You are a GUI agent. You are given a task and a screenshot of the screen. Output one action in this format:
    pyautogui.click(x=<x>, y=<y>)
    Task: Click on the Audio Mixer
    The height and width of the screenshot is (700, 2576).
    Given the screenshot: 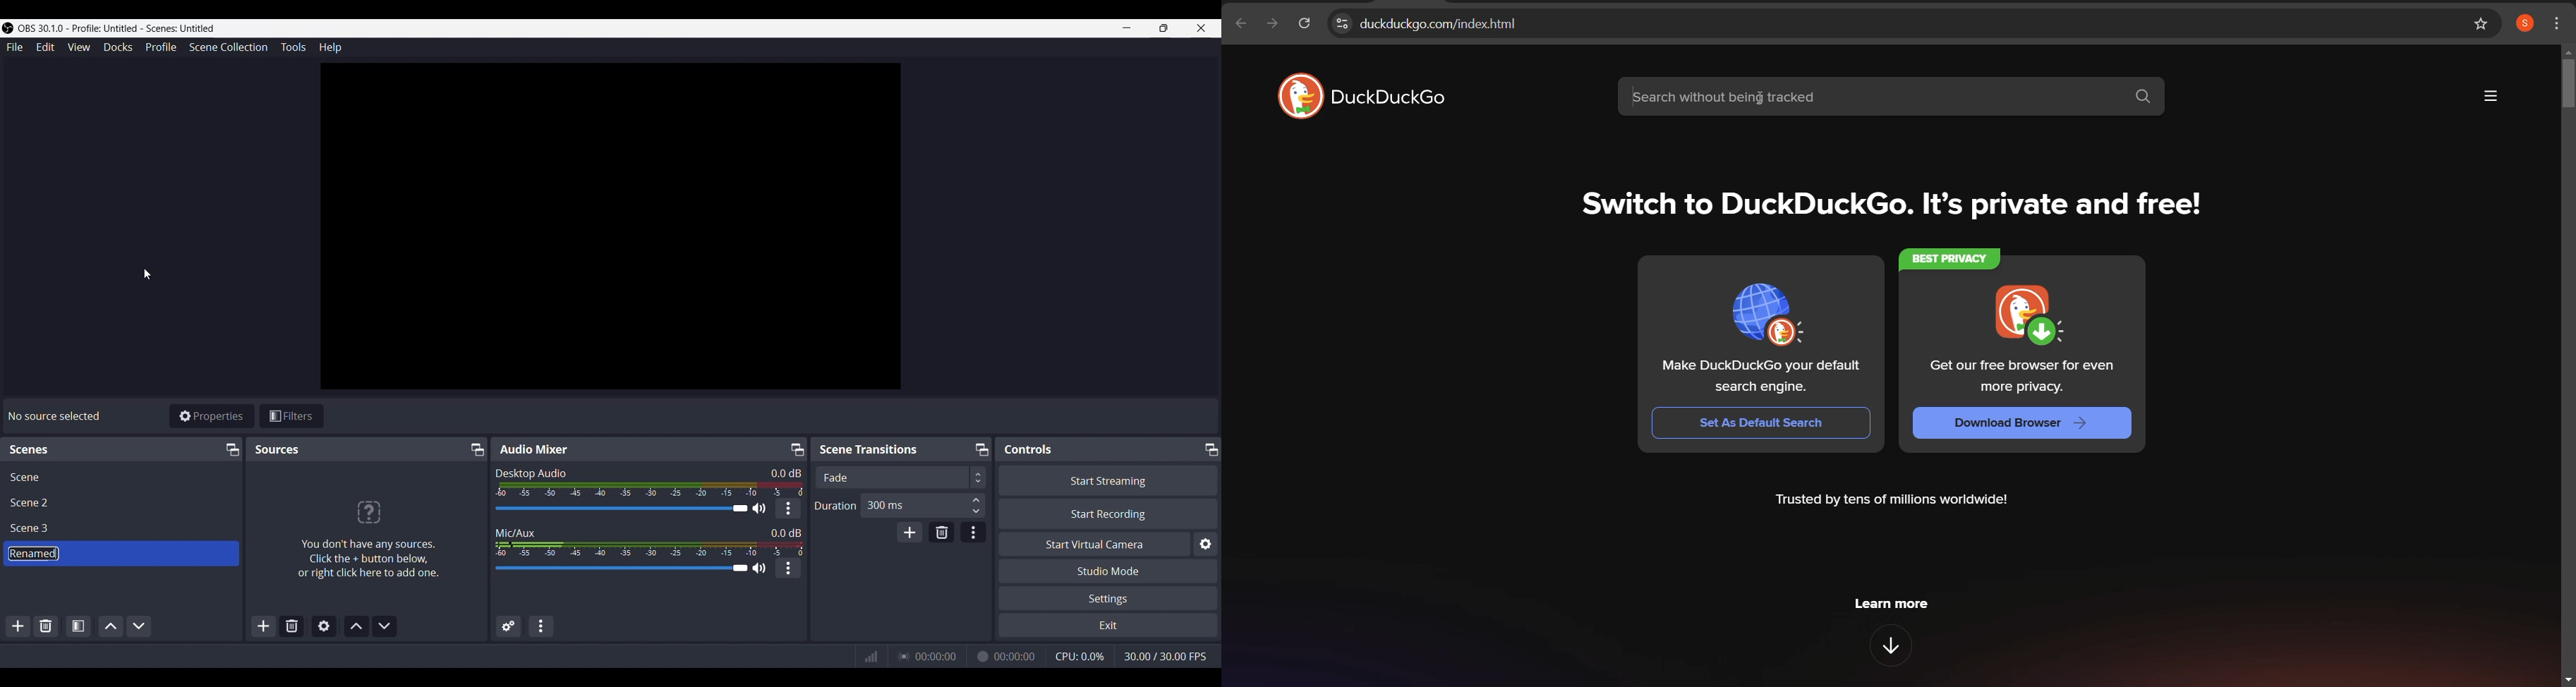 What is the action you would take?
    pyautogui.click(x=533, y=448)
    